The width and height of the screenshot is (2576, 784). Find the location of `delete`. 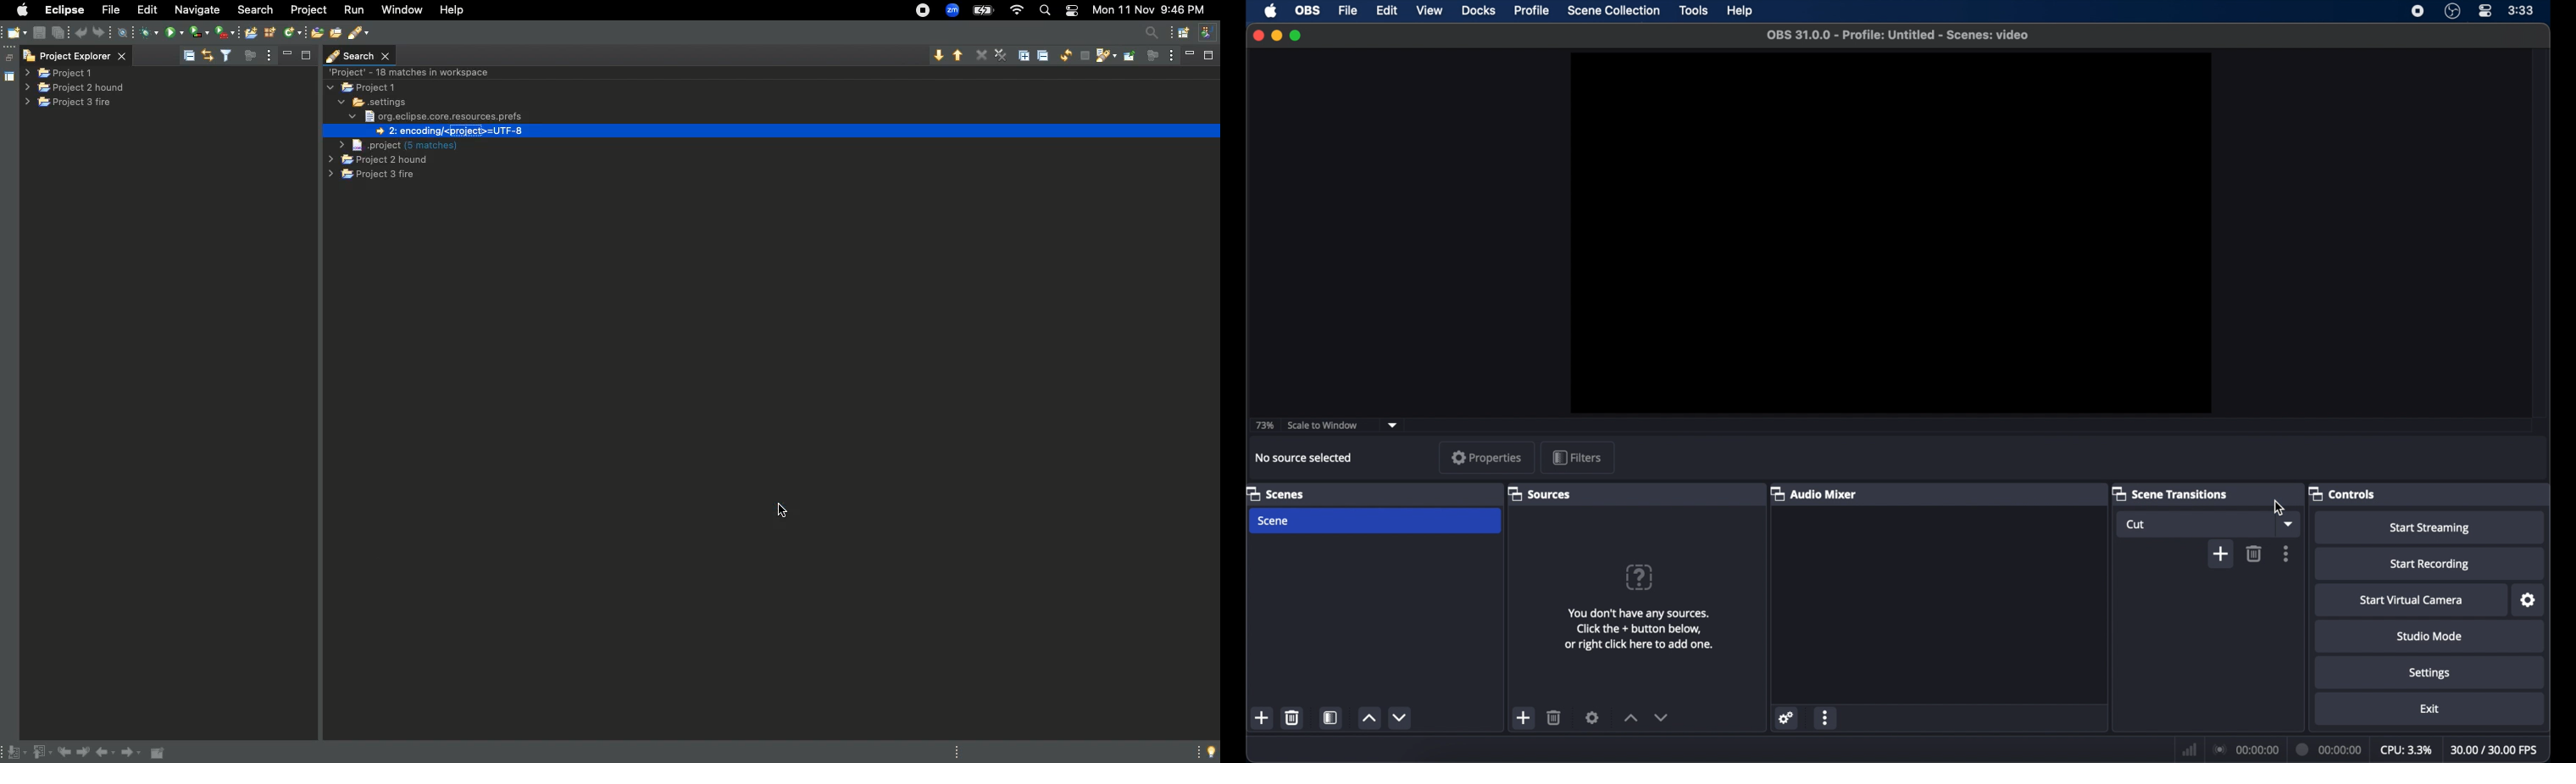

delete is located at coordinates (1293, 718).